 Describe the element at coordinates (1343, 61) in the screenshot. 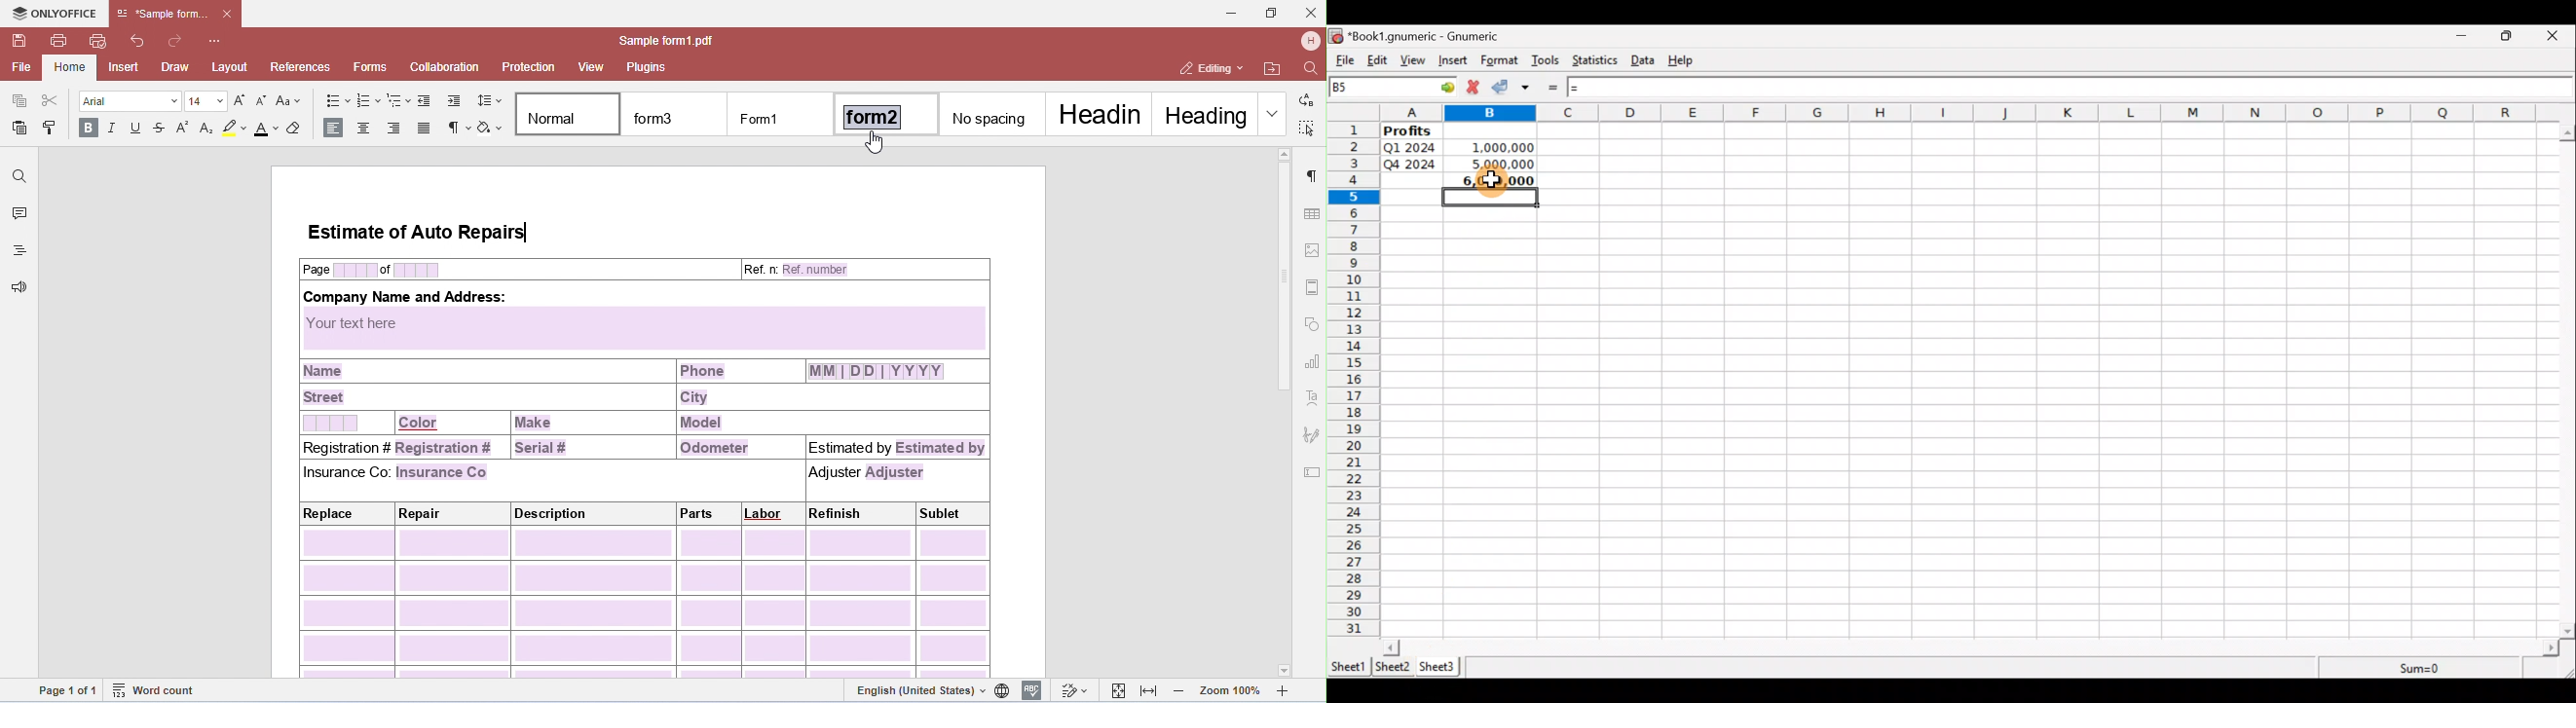

I see `File` at that location.